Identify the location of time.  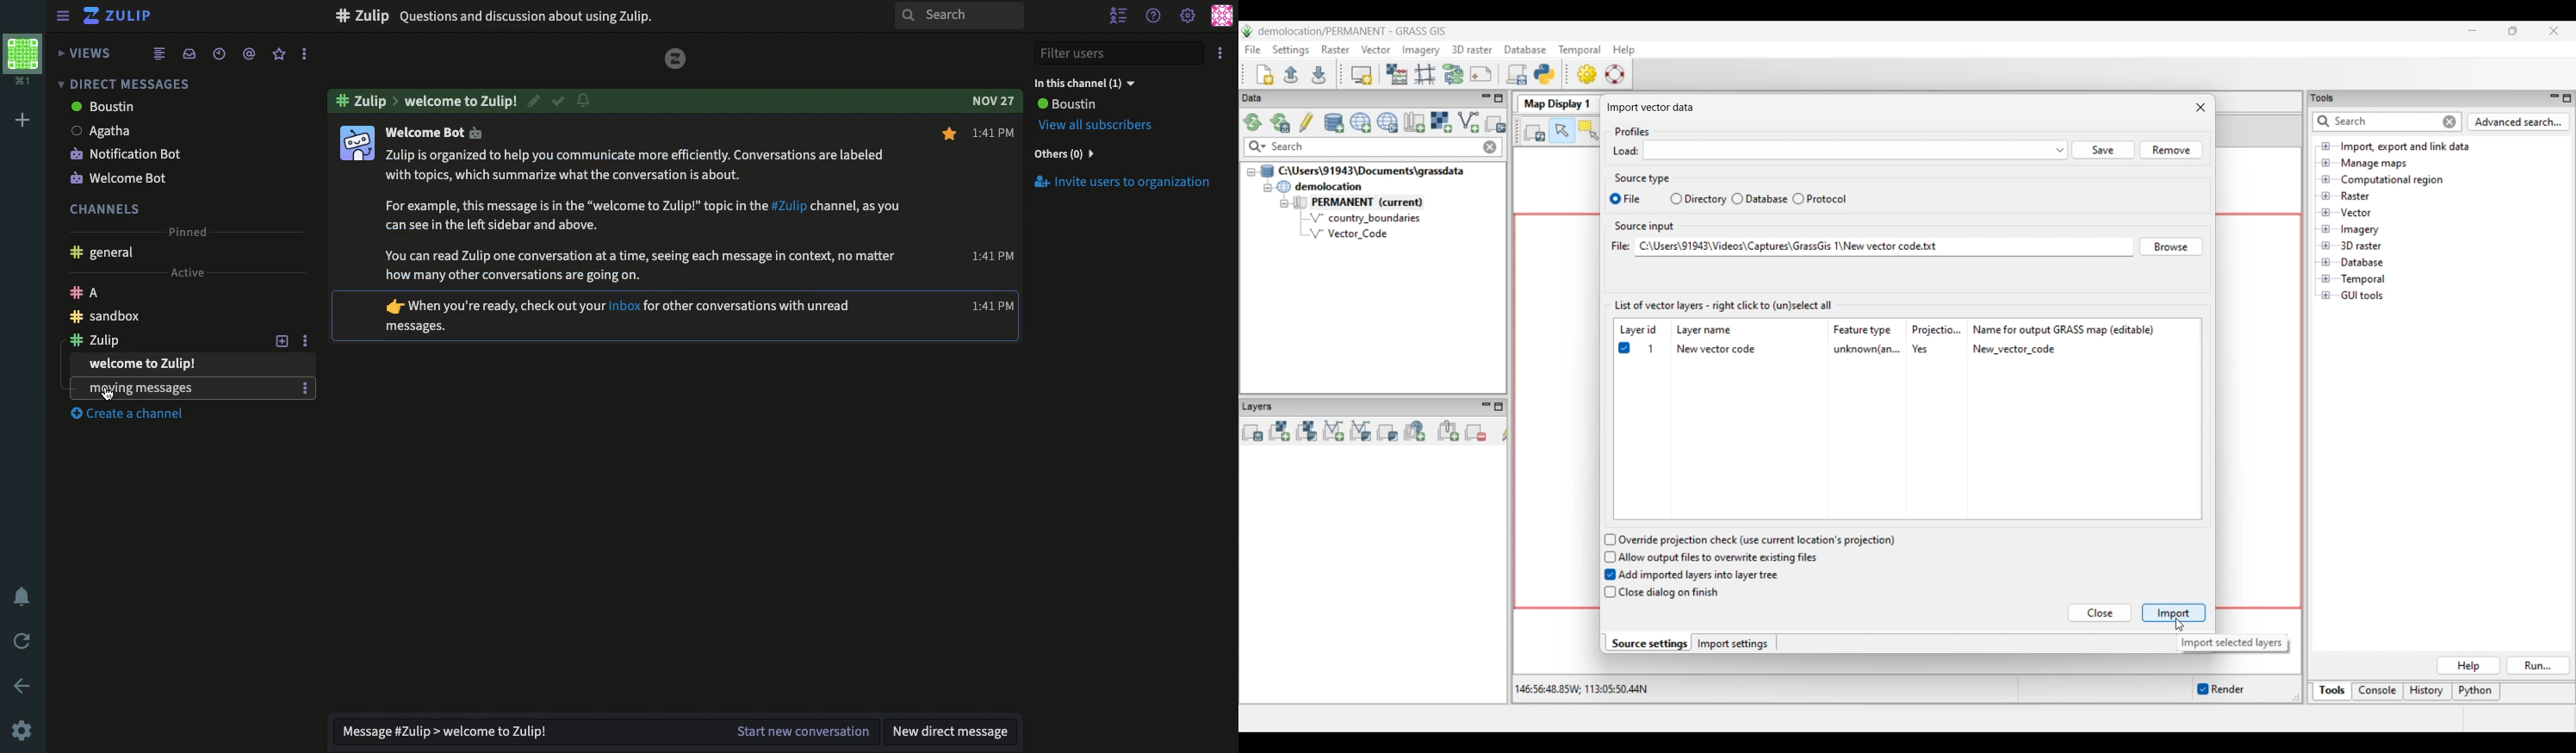
(993, 256).